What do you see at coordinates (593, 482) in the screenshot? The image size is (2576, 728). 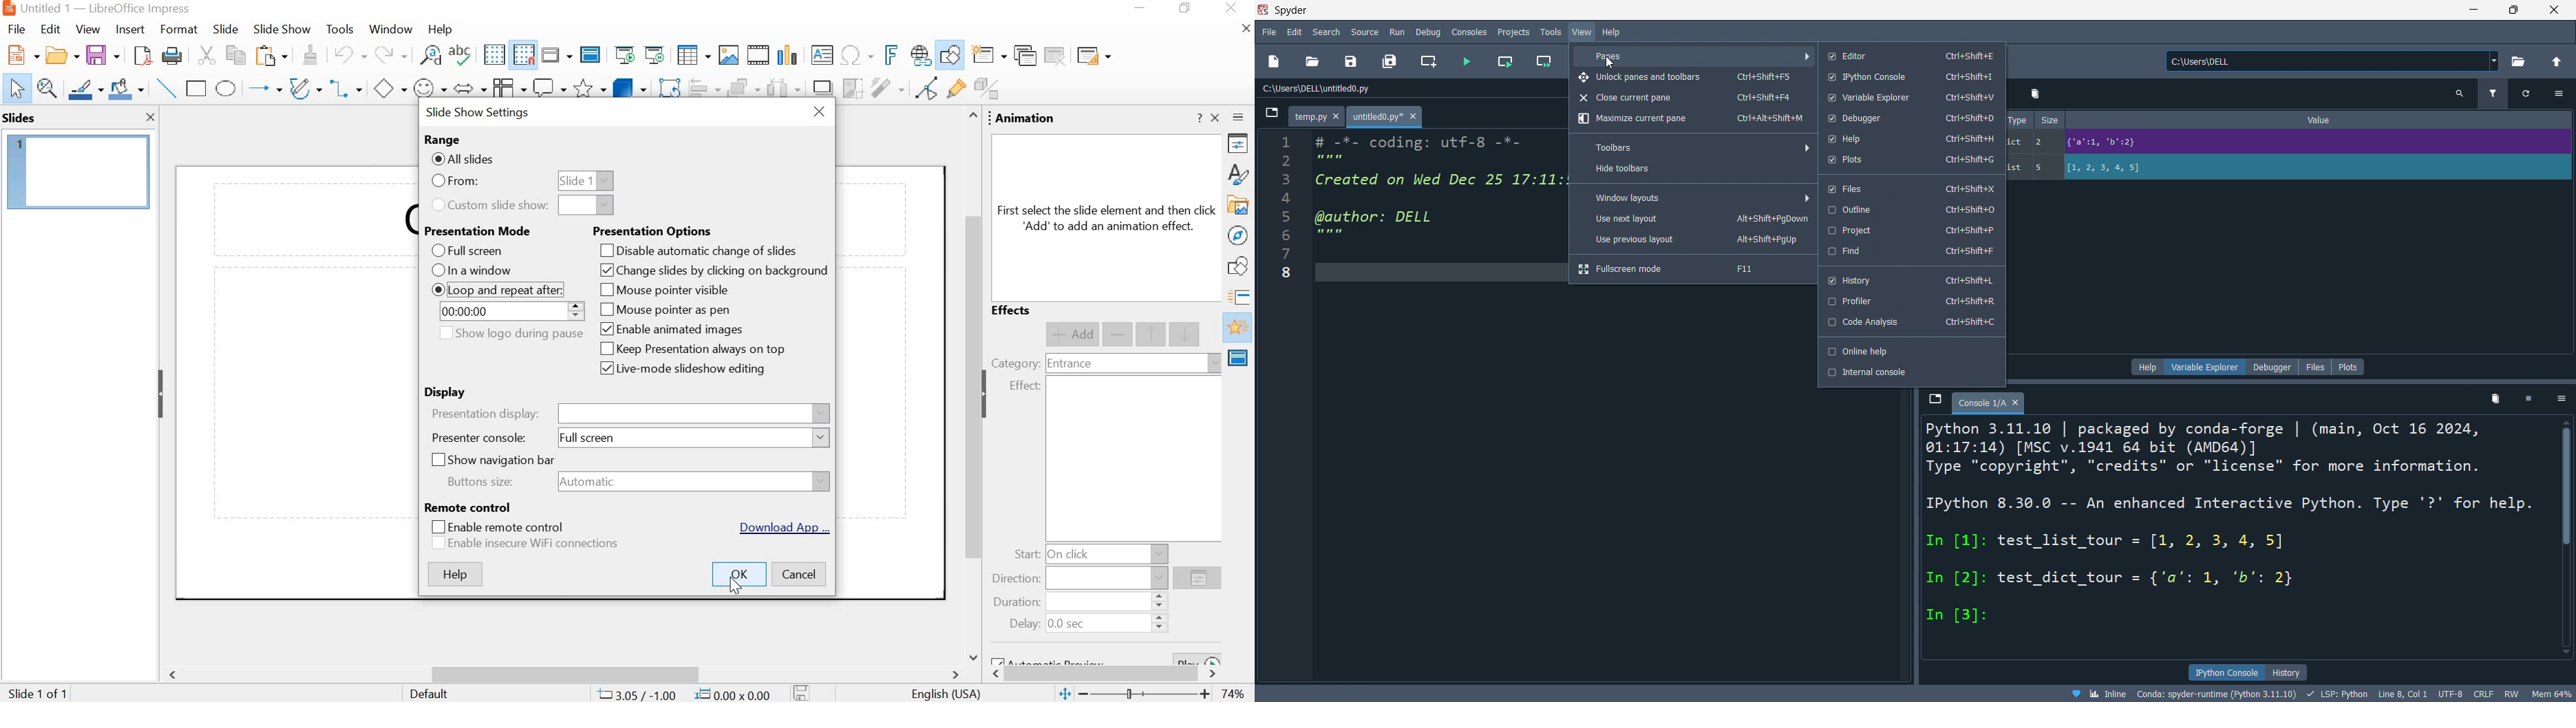 I see `automatic` at bounding box center [593, 482].